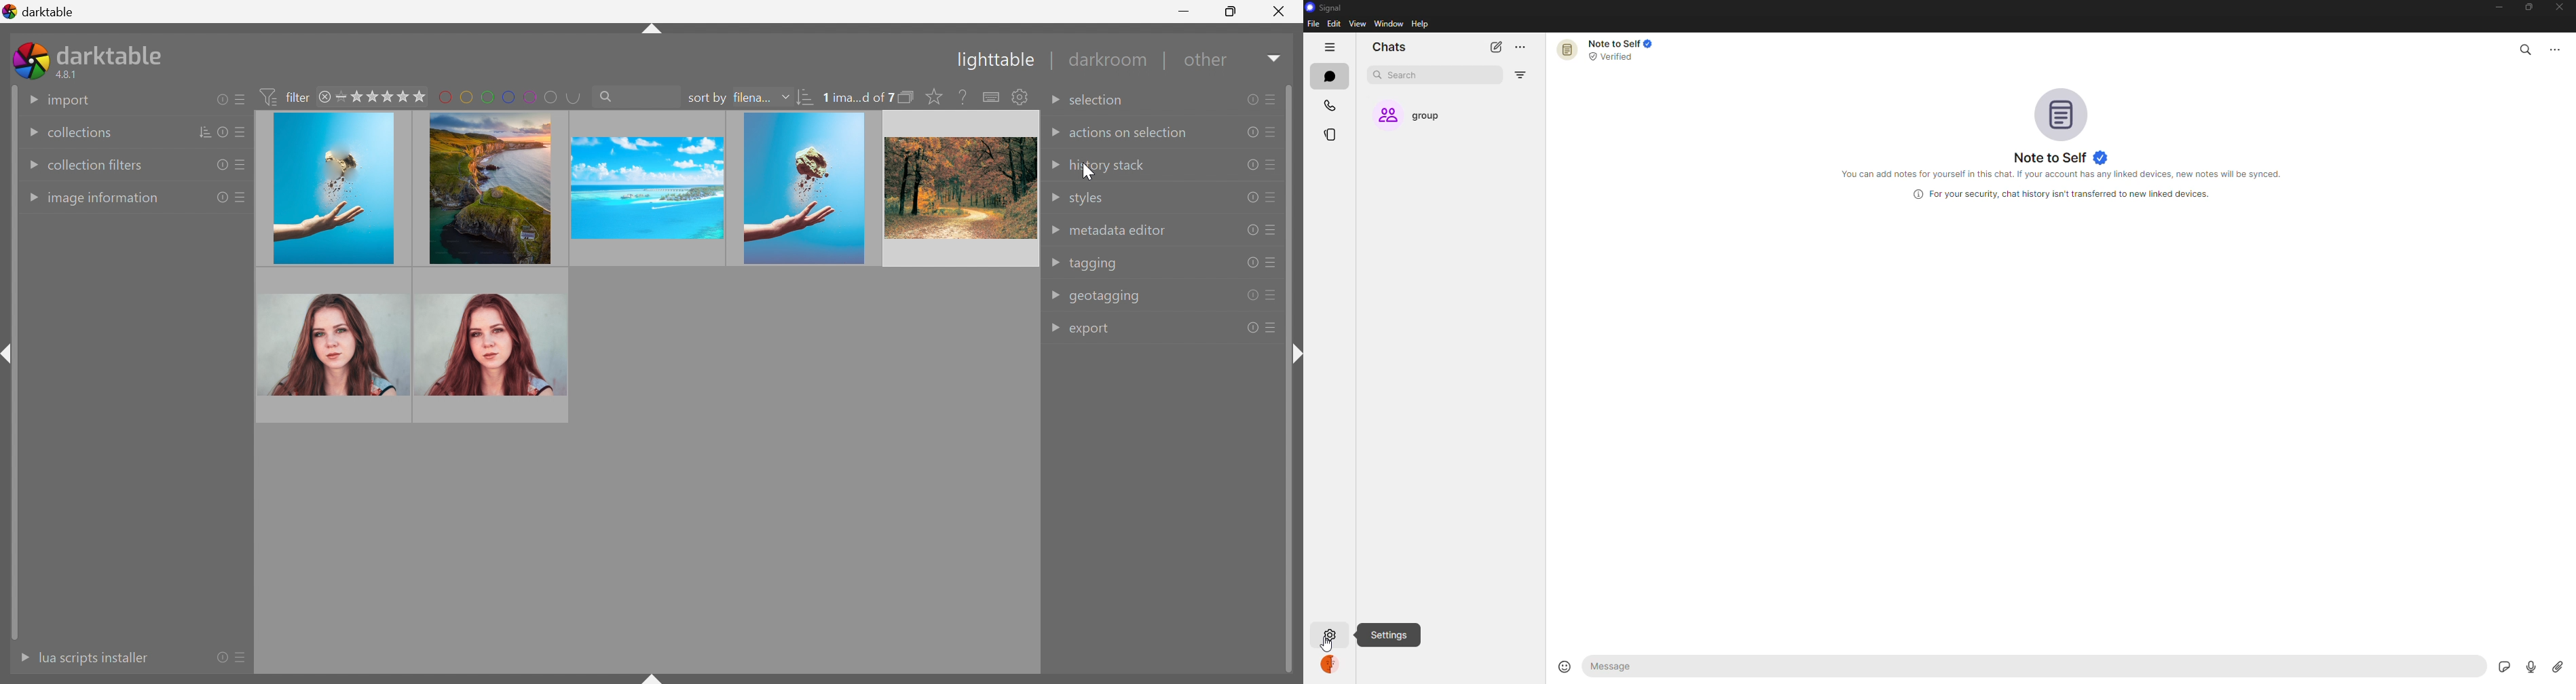 This screenshot has height=700, width=2576. What do you see at coordinates (1273, 329) in the screenshot?
I see `presets` at bounding box center [1273, 329].